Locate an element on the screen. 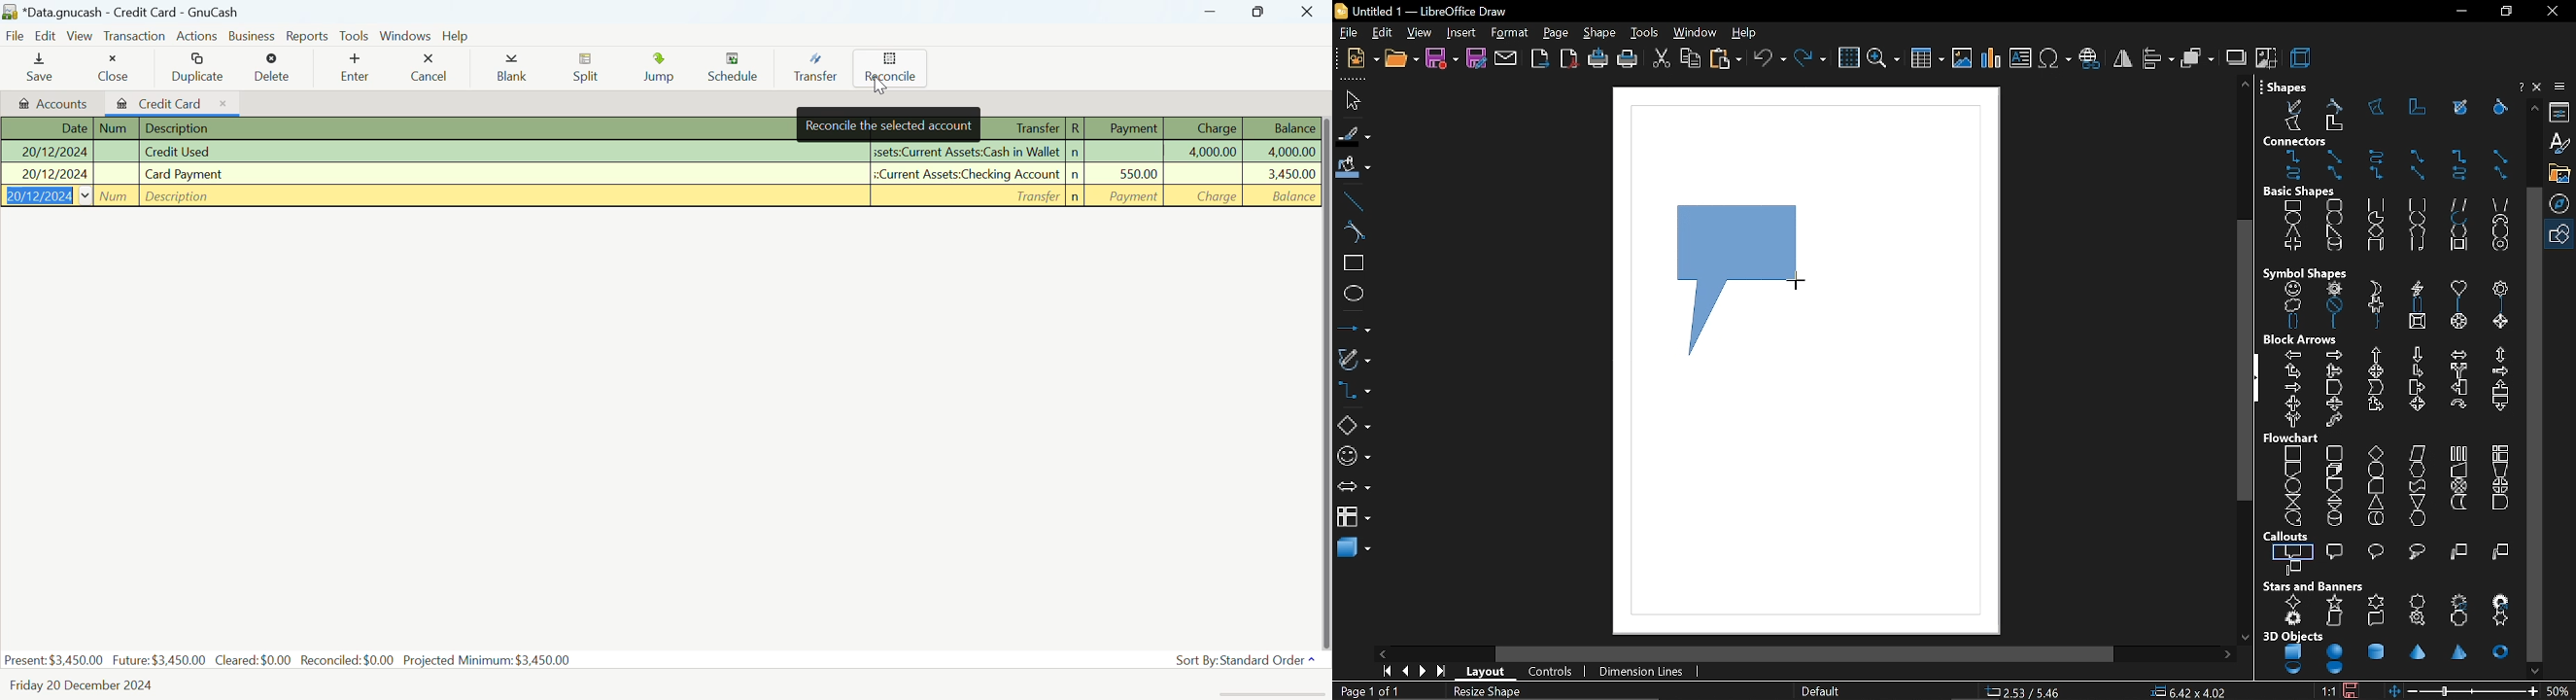 This screenshot has height=700, width=2576. shape is located at coordinates (1601, 34).